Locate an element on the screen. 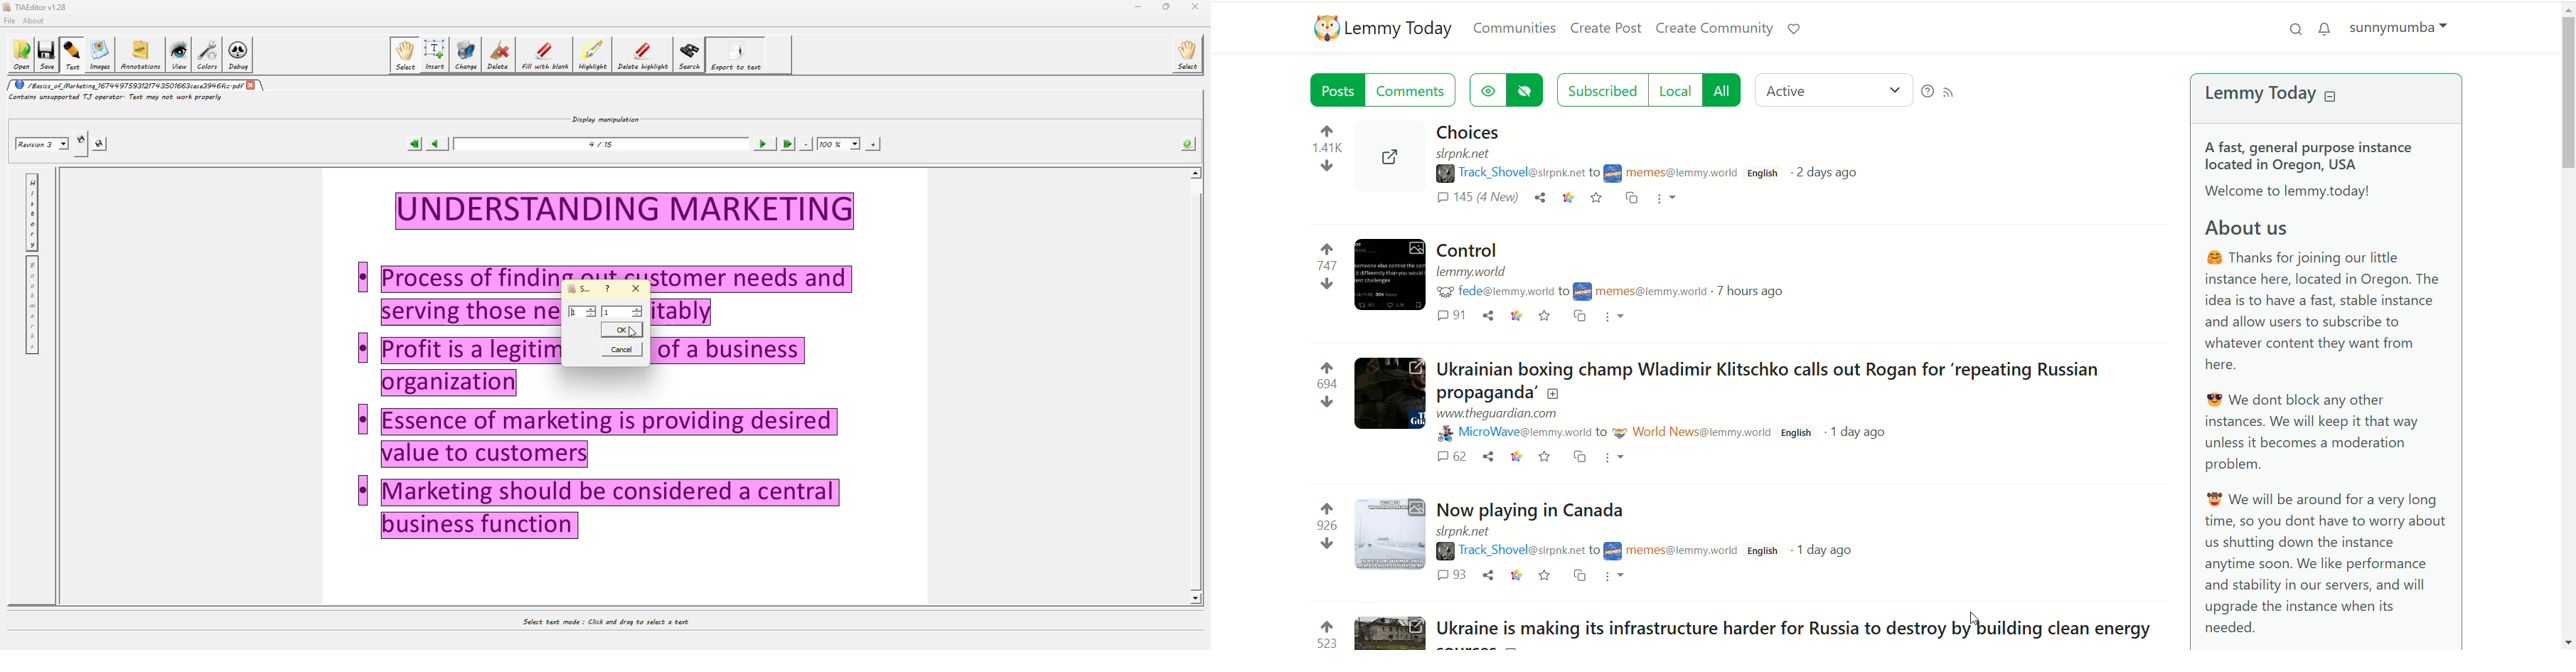 The width and height of the screenshot is (2576, 672).  is located at coordinates (365, 348).